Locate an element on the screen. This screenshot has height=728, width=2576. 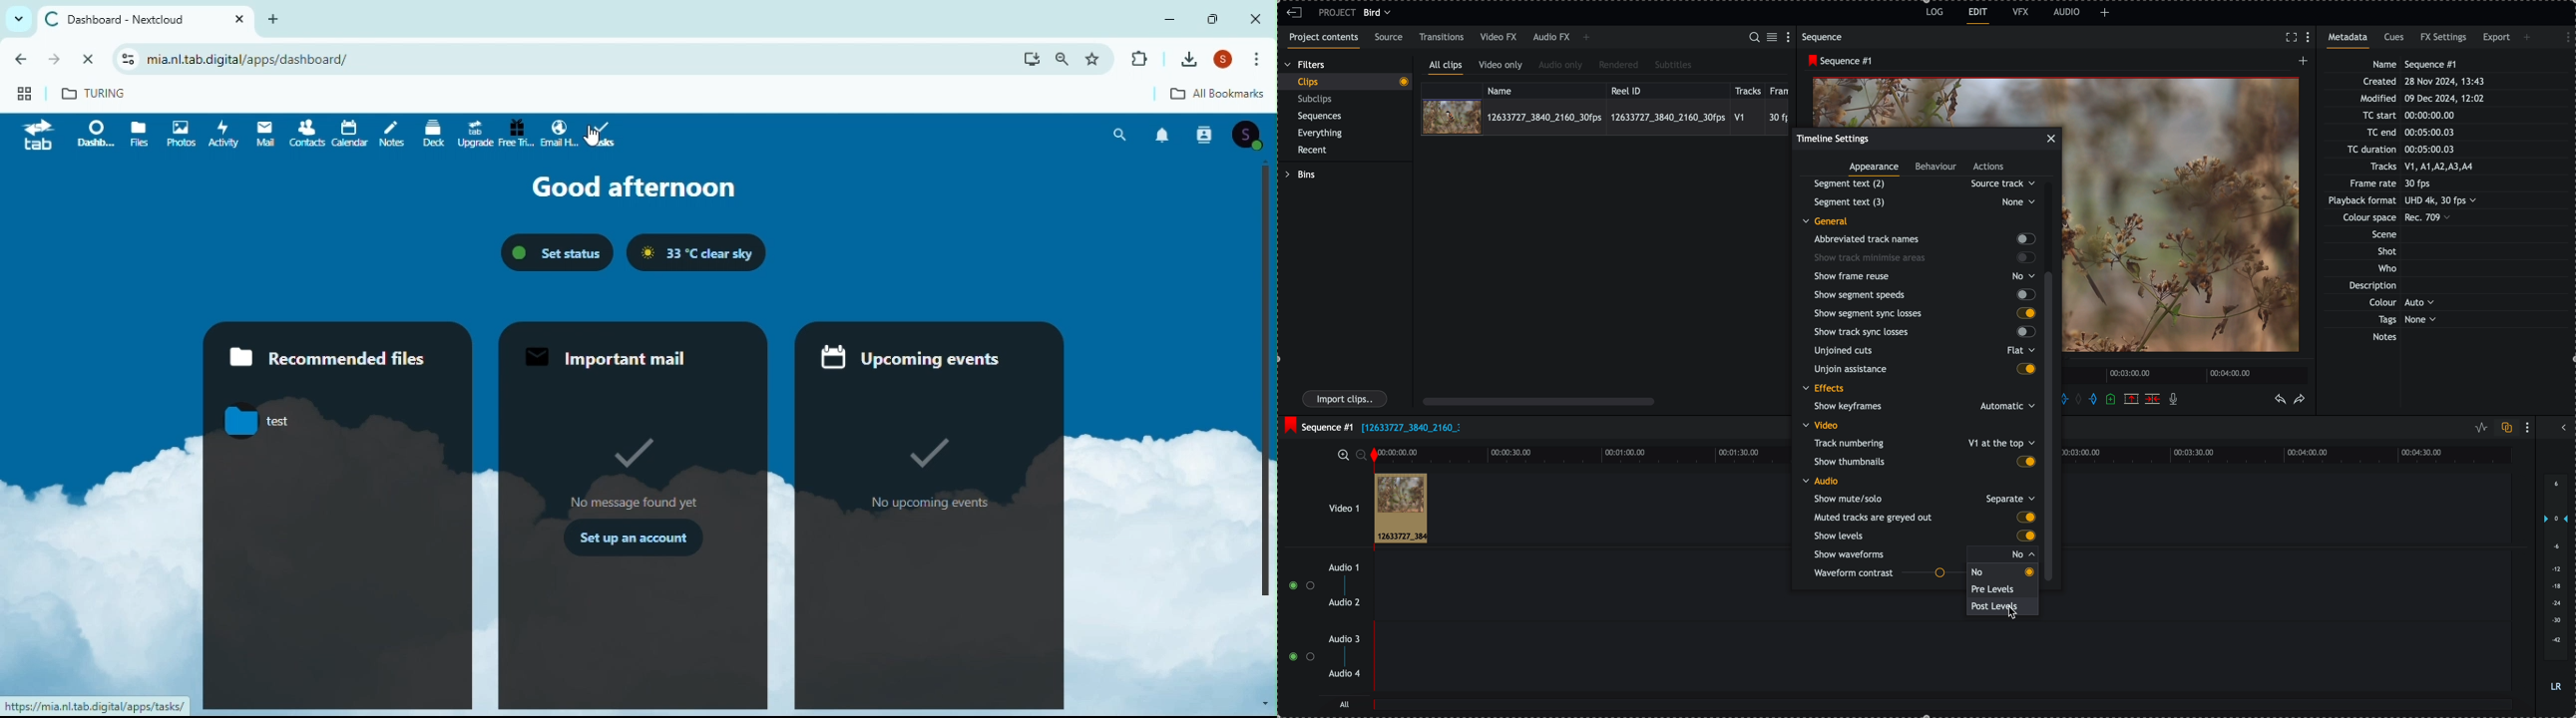
Minimise is located at coordinates (1174, 18).